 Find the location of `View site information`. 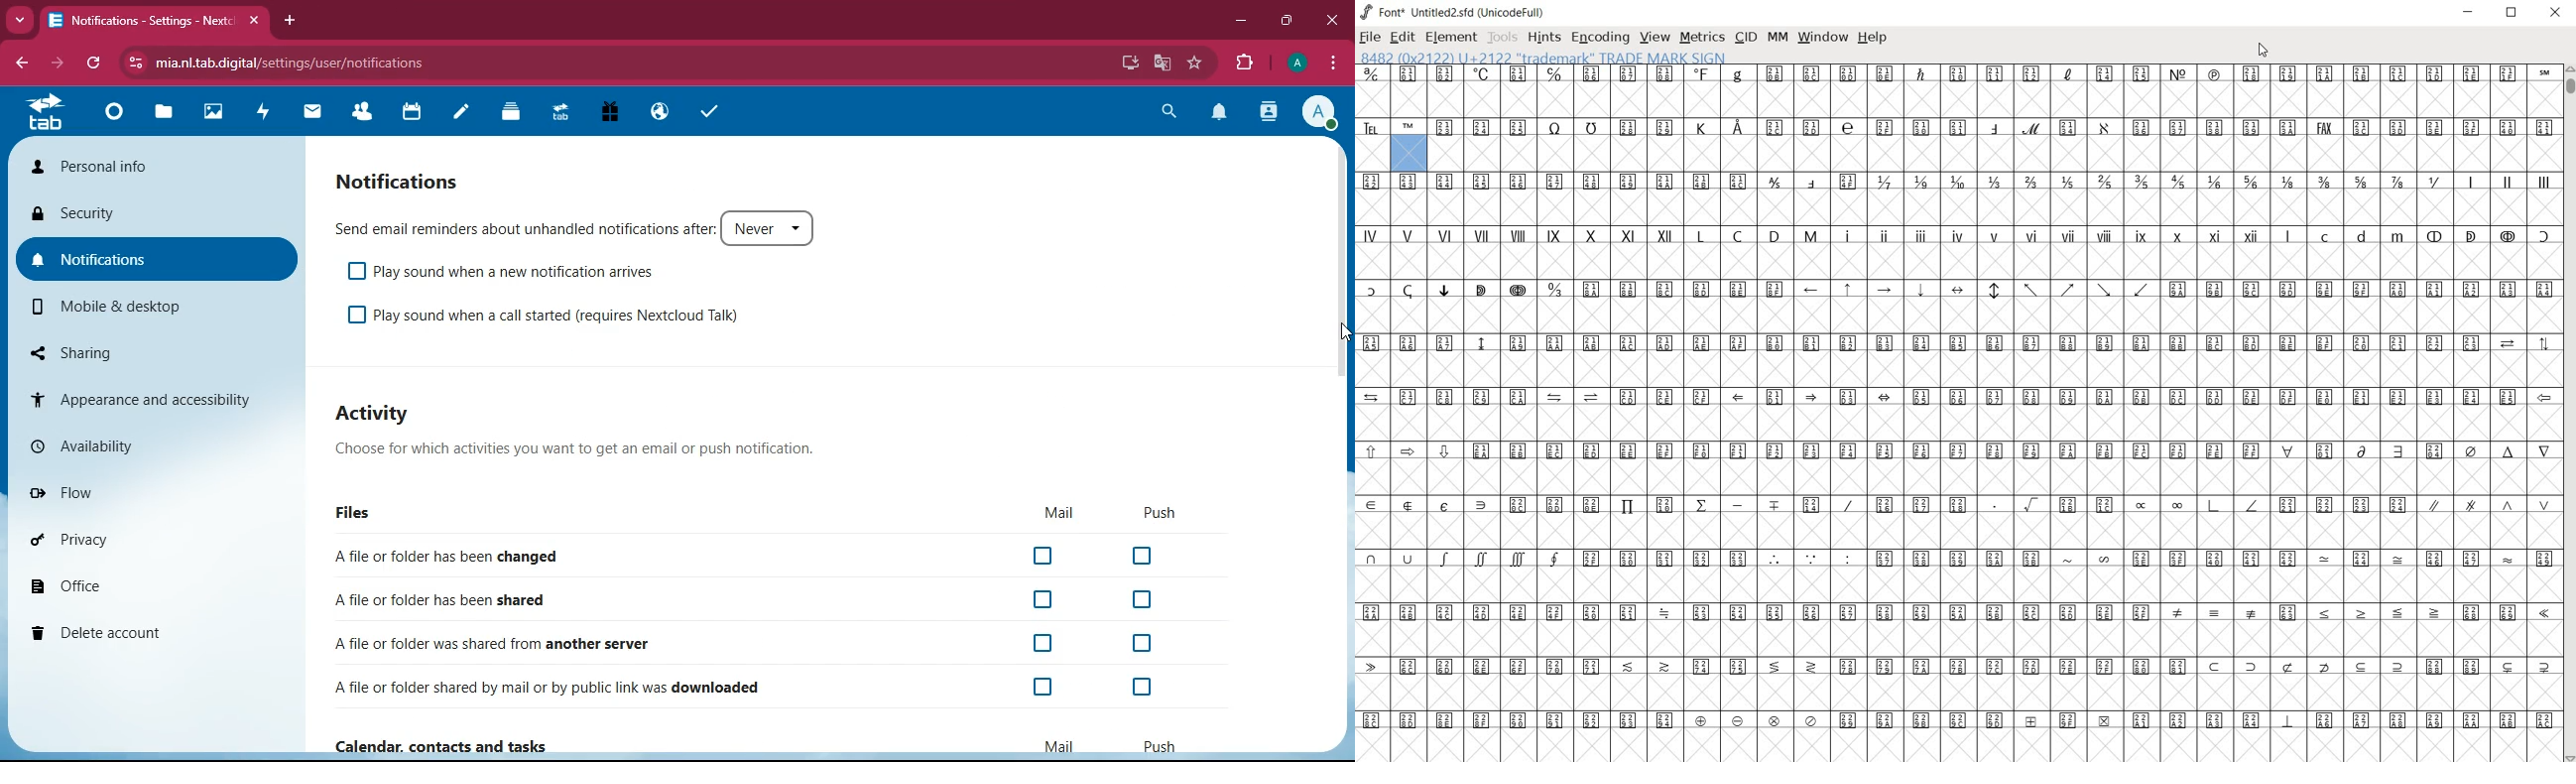

View site information is located at coordinates (136, 63).